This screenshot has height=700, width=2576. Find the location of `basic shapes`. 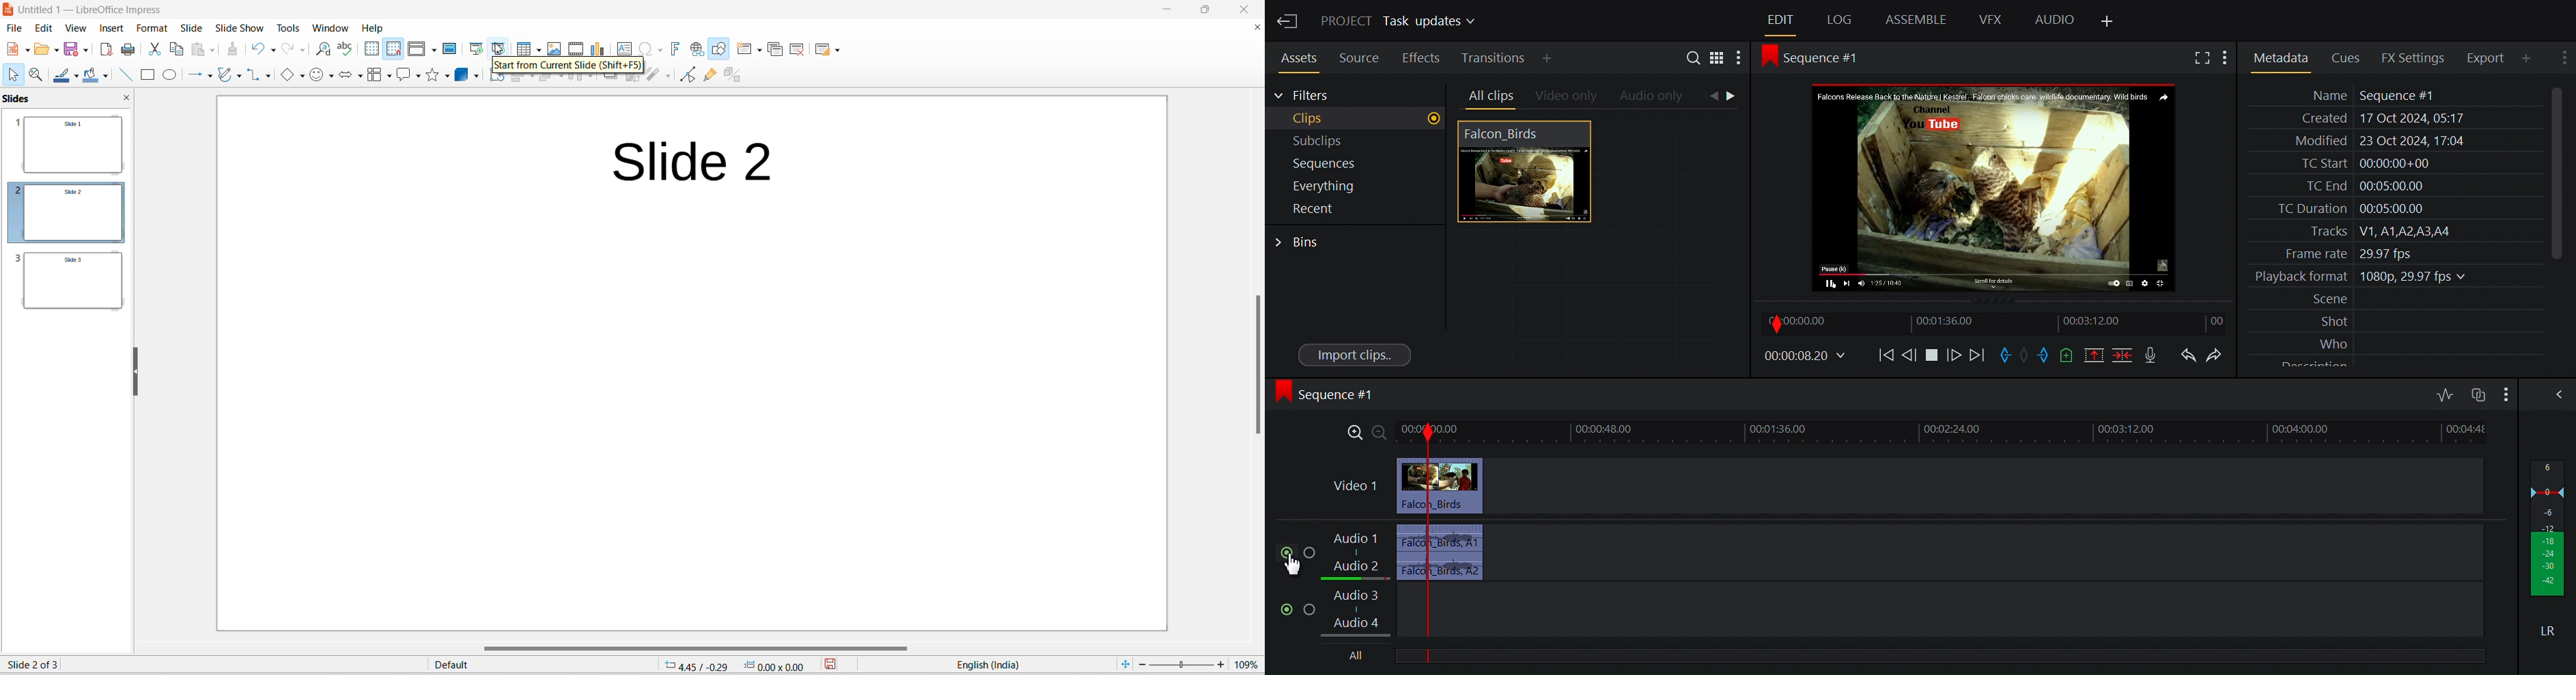

basic shapes is located at coordinates (287, 76).